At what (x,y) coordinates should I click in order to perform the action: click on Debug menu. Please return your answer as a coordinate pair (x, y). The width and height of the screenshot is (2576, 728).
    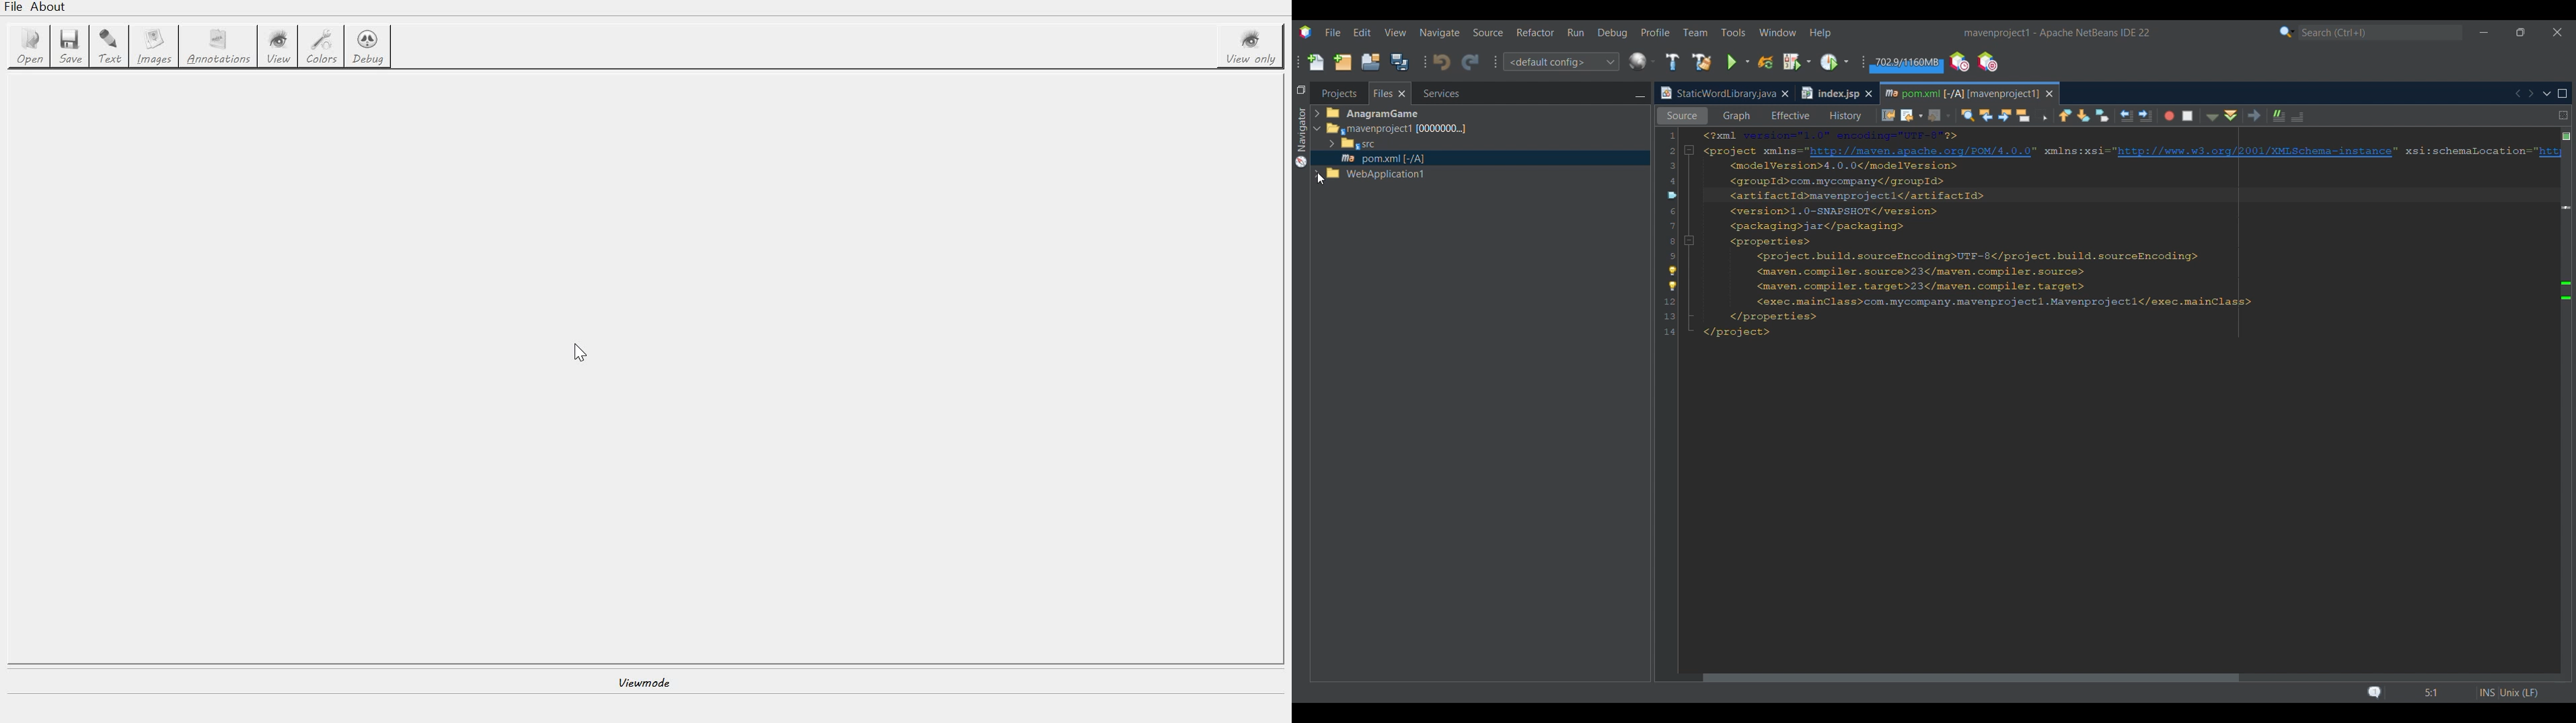
    Looking at the image, I should click on (1613, 33).